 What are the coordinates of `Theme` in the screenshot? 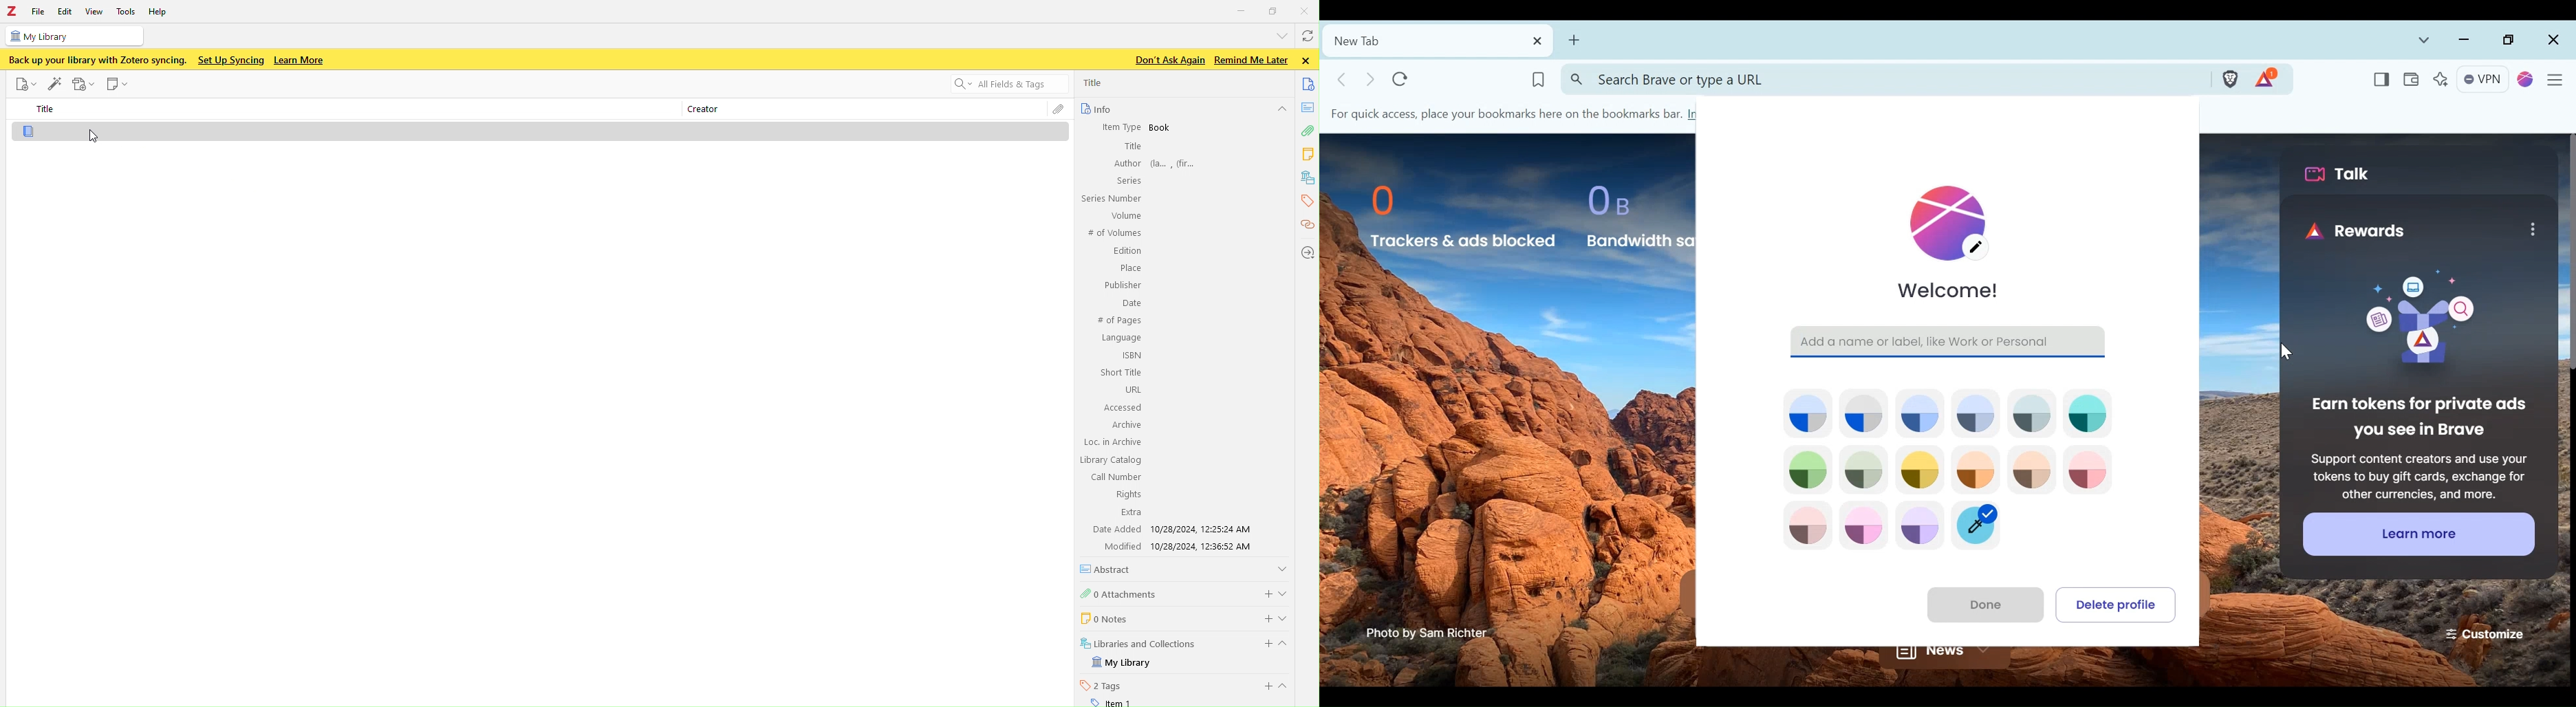 It's located at (1922, 470).